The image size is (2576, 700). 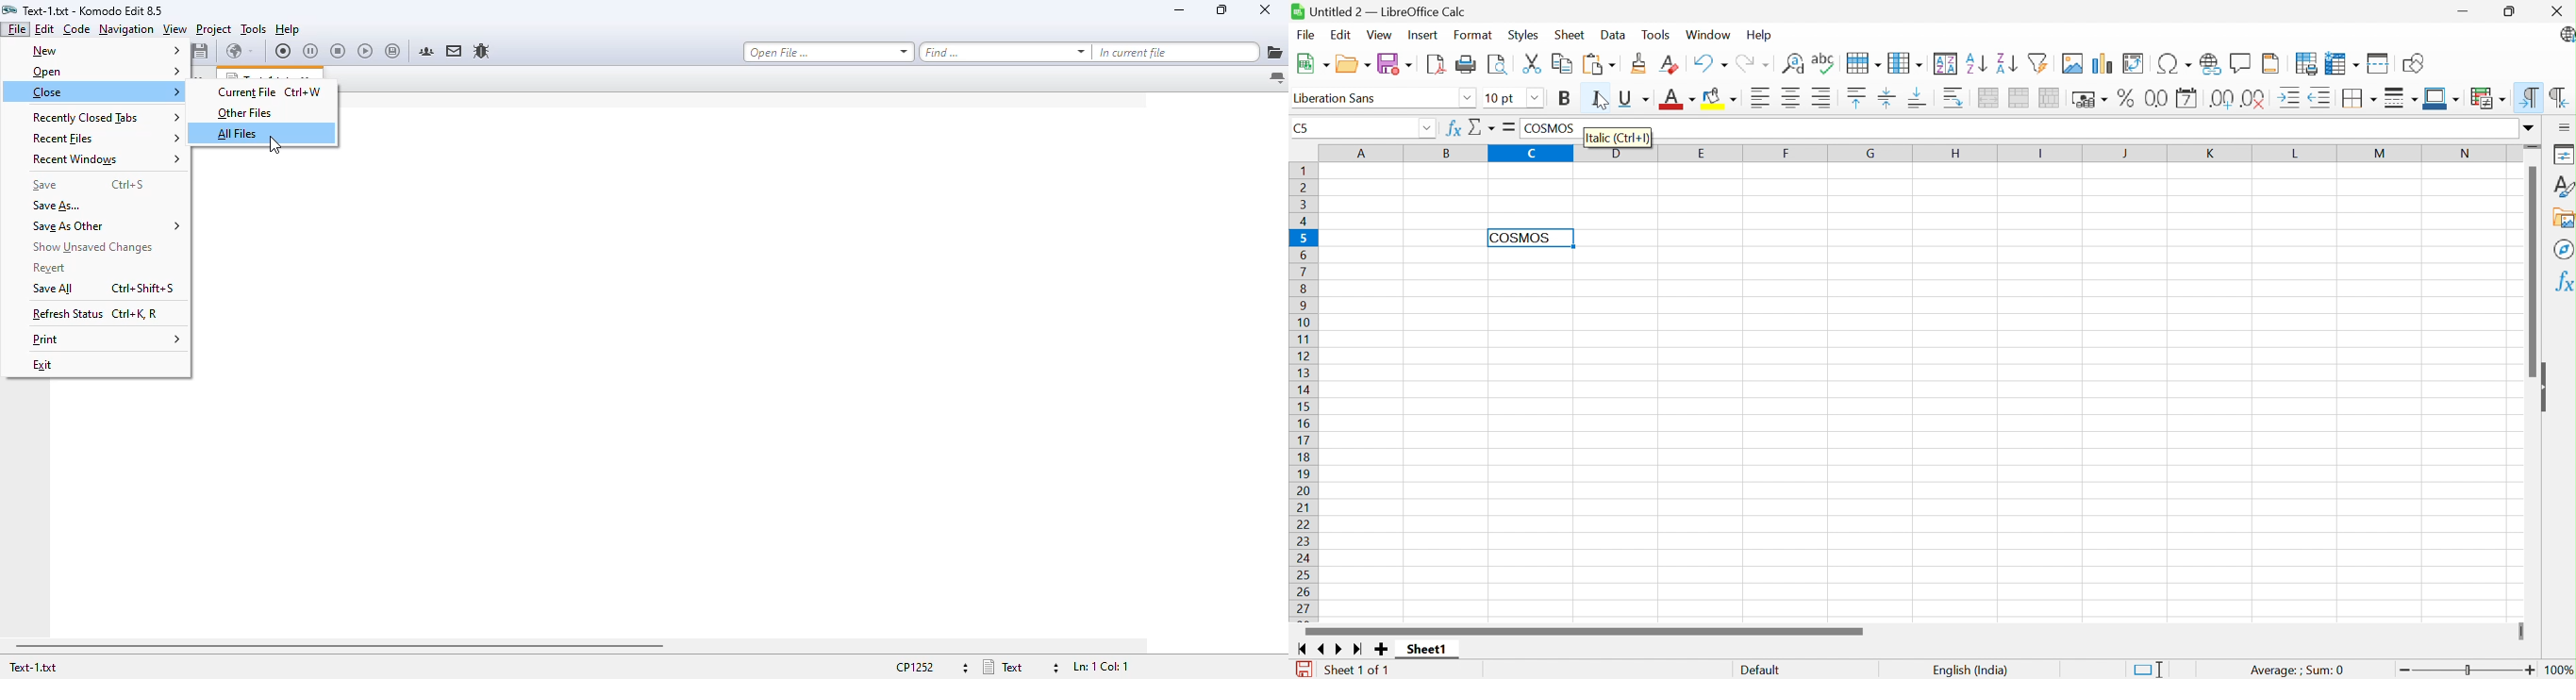 I want to click on View, so click(x=1379, y=34).